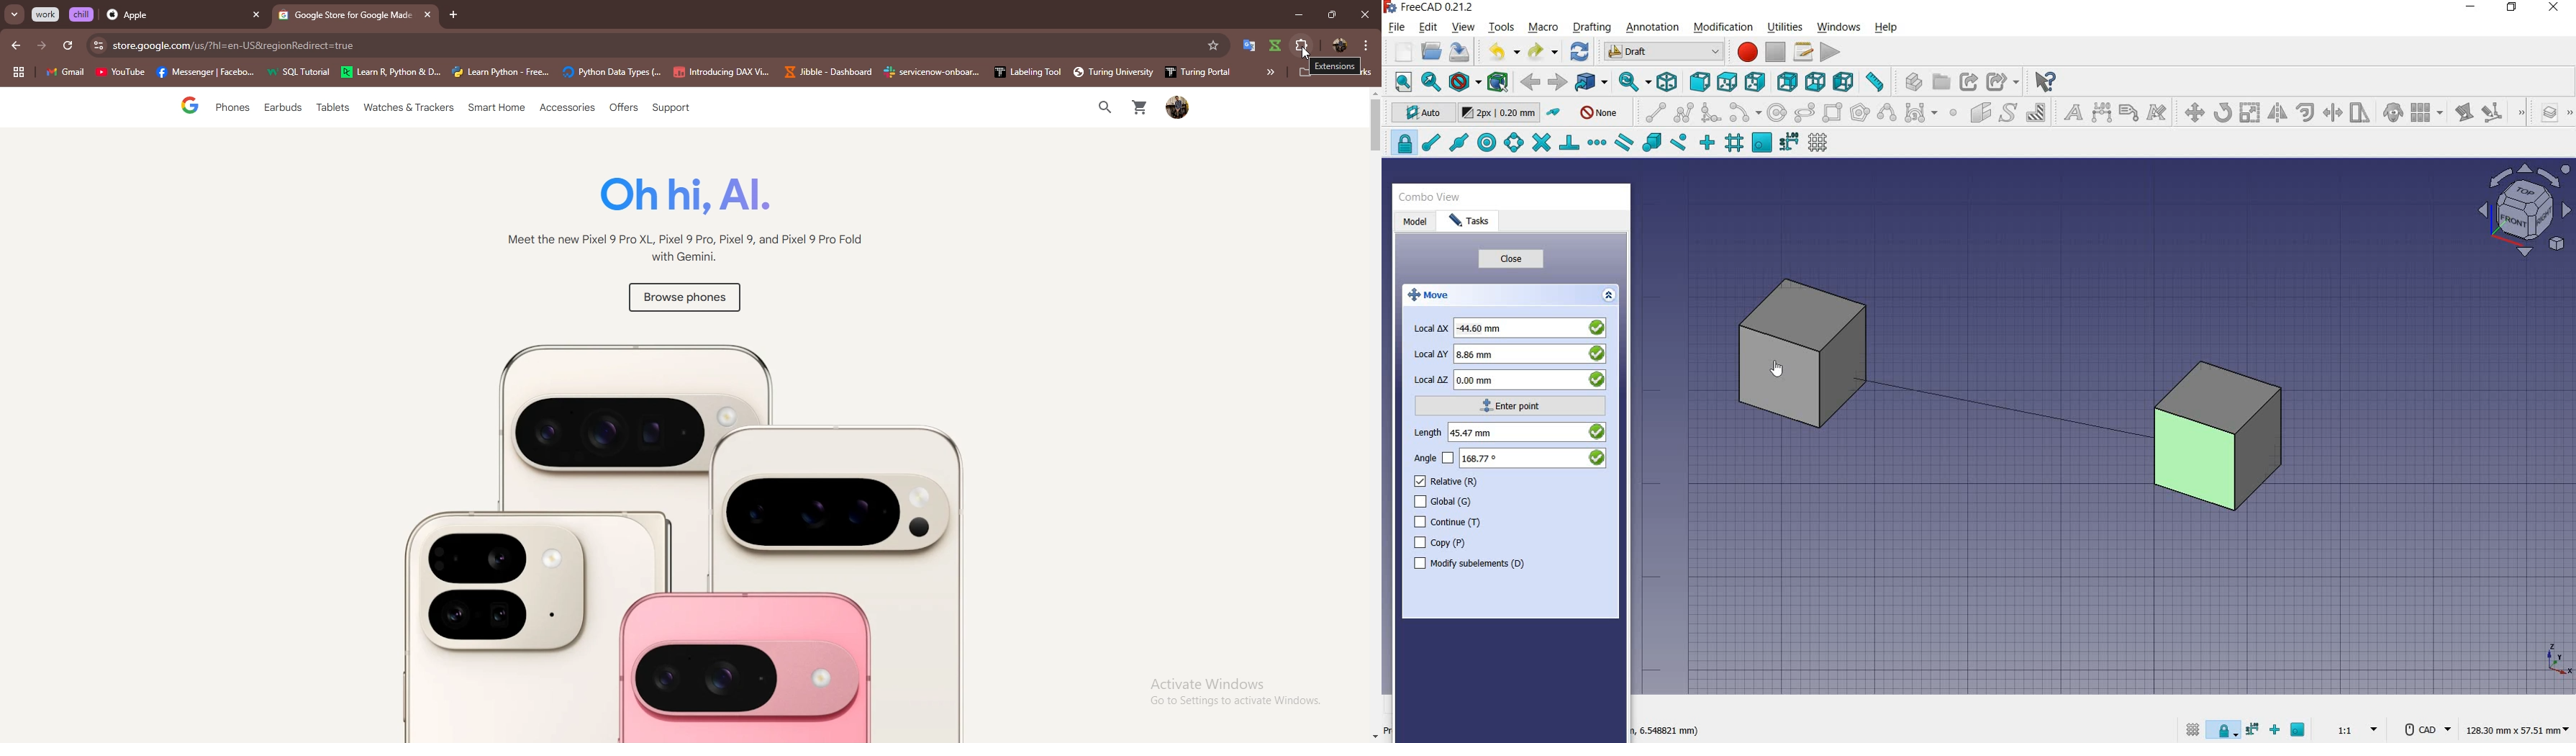 The image size is (2576, 756). What do you see at coordinates (1667, 83) in the screenshot?
I see `isometric` at bounding box center [1667, 83].